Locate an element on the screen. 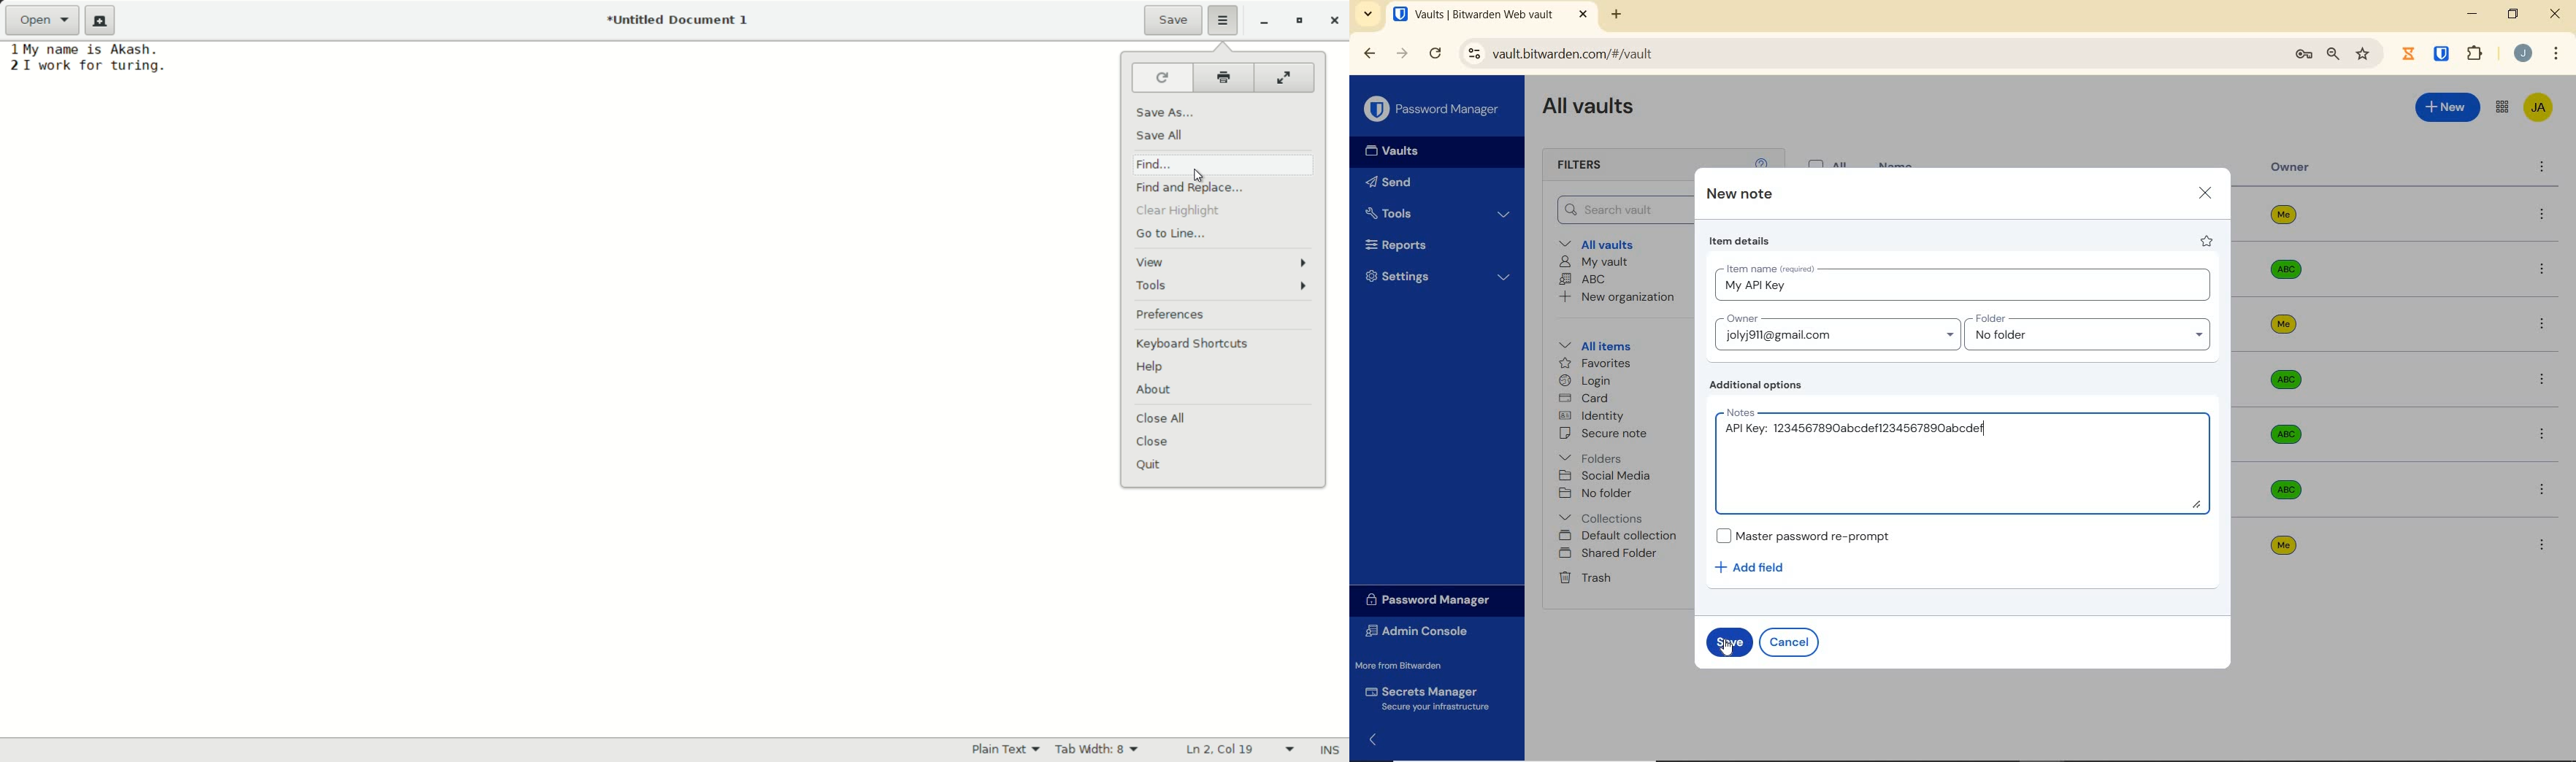 The height and width of the screenshot is (784, 2576). more options is located at coordinates (2543, 488).